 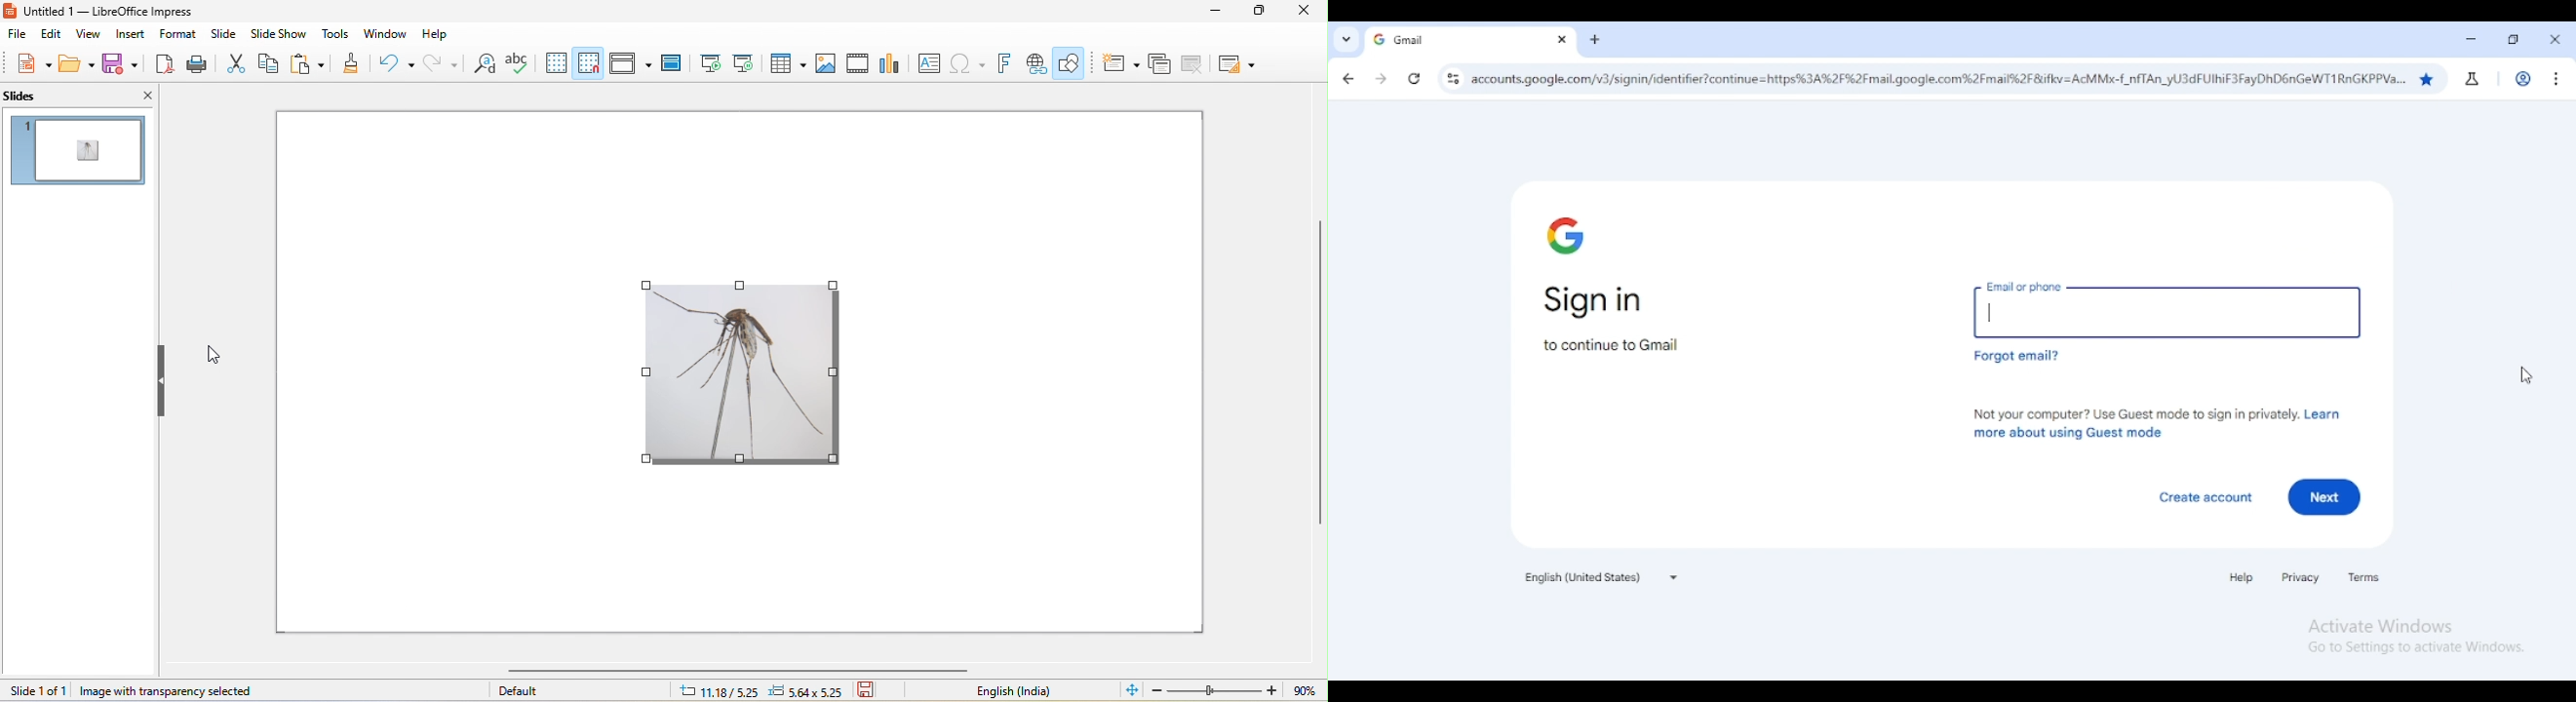 What do you see at coordinates (1239, 689) in the screenshot?
I see `zoom` at bounding box center [1239, 689].